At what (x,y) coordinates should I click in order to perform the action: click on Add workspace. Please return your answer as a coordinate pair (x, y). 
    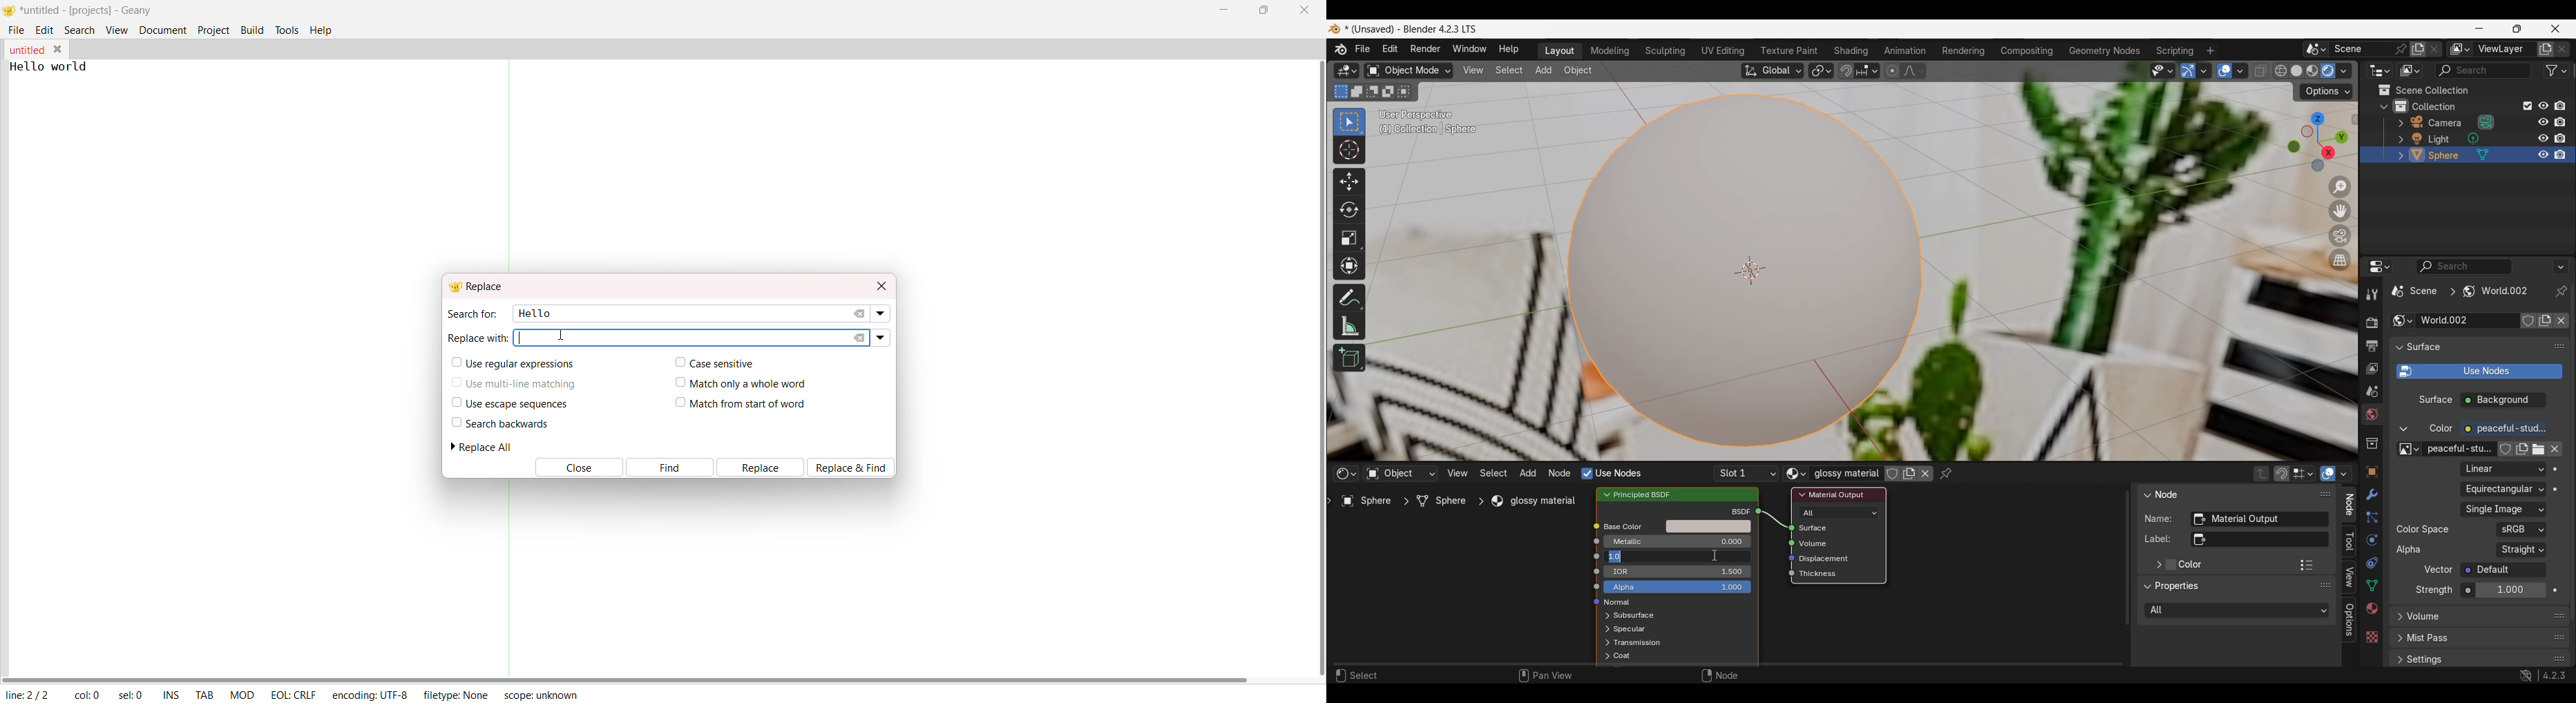
    Looking at the image, I should click on (2211, 50).